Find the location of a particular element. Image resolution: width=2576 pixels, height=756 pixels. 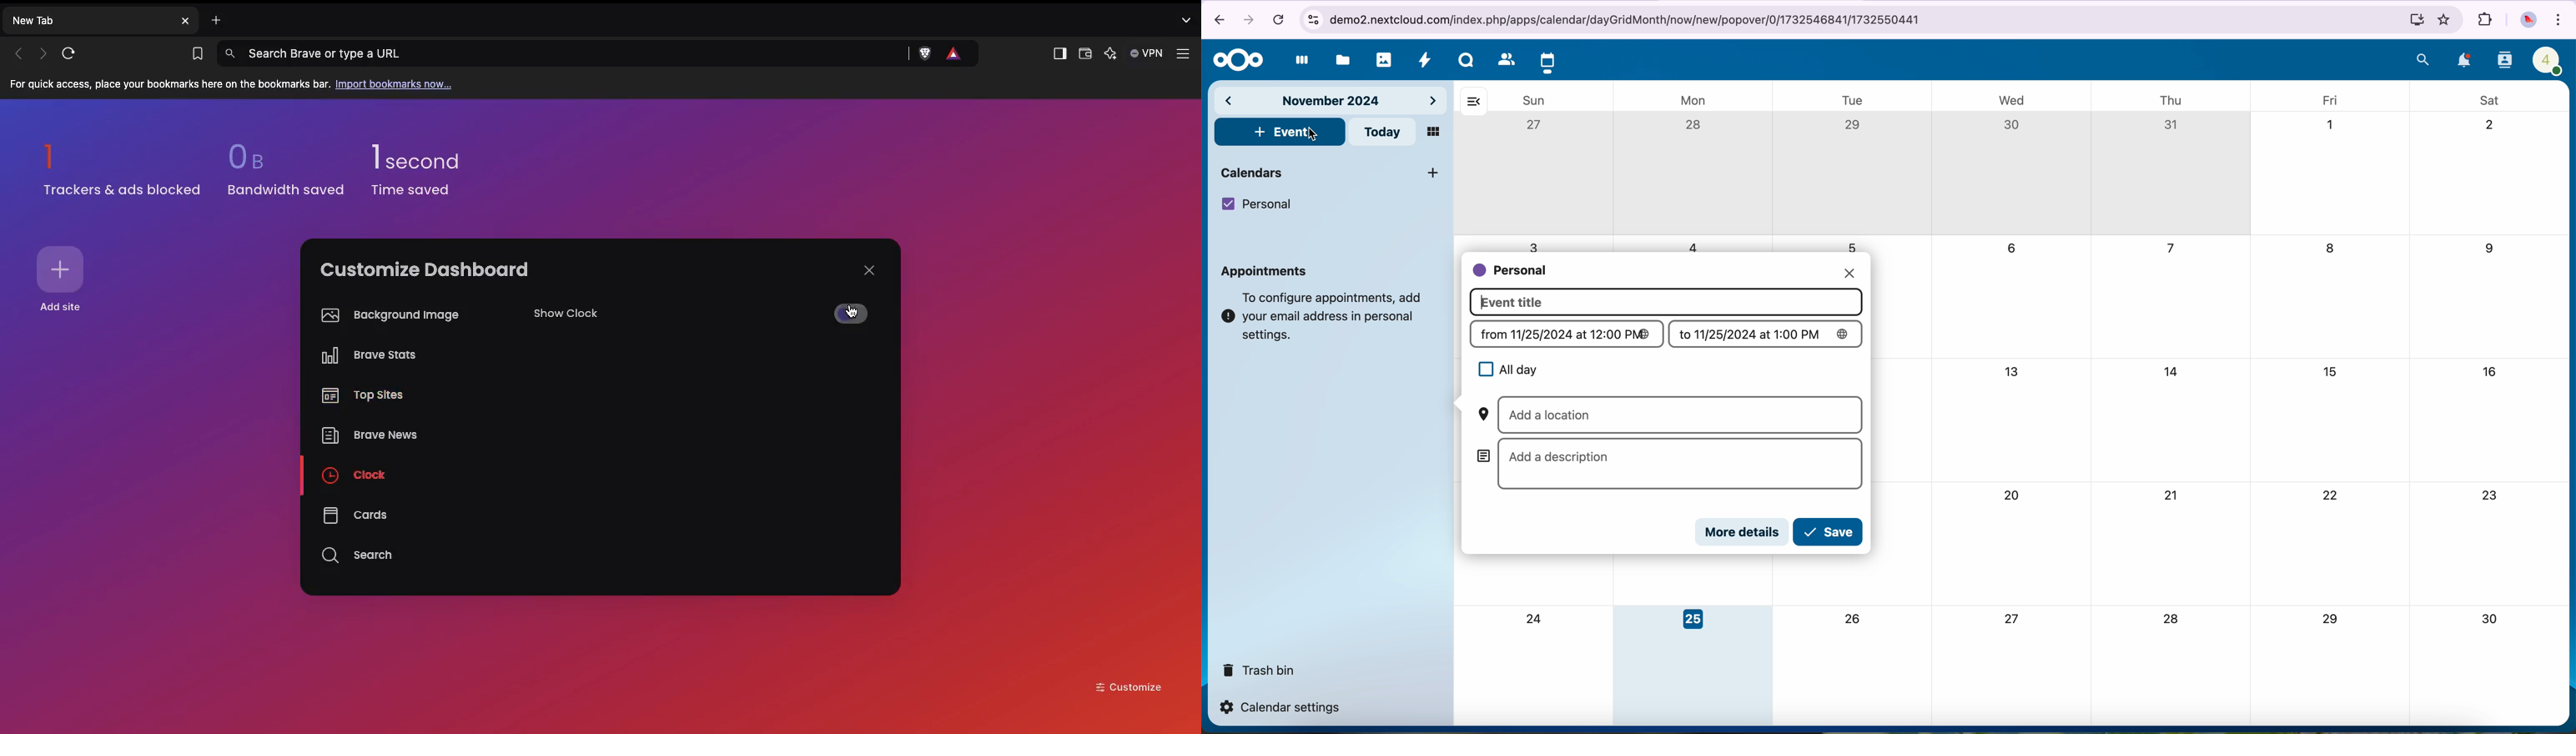

fri is located at coordinates (2327, 98).